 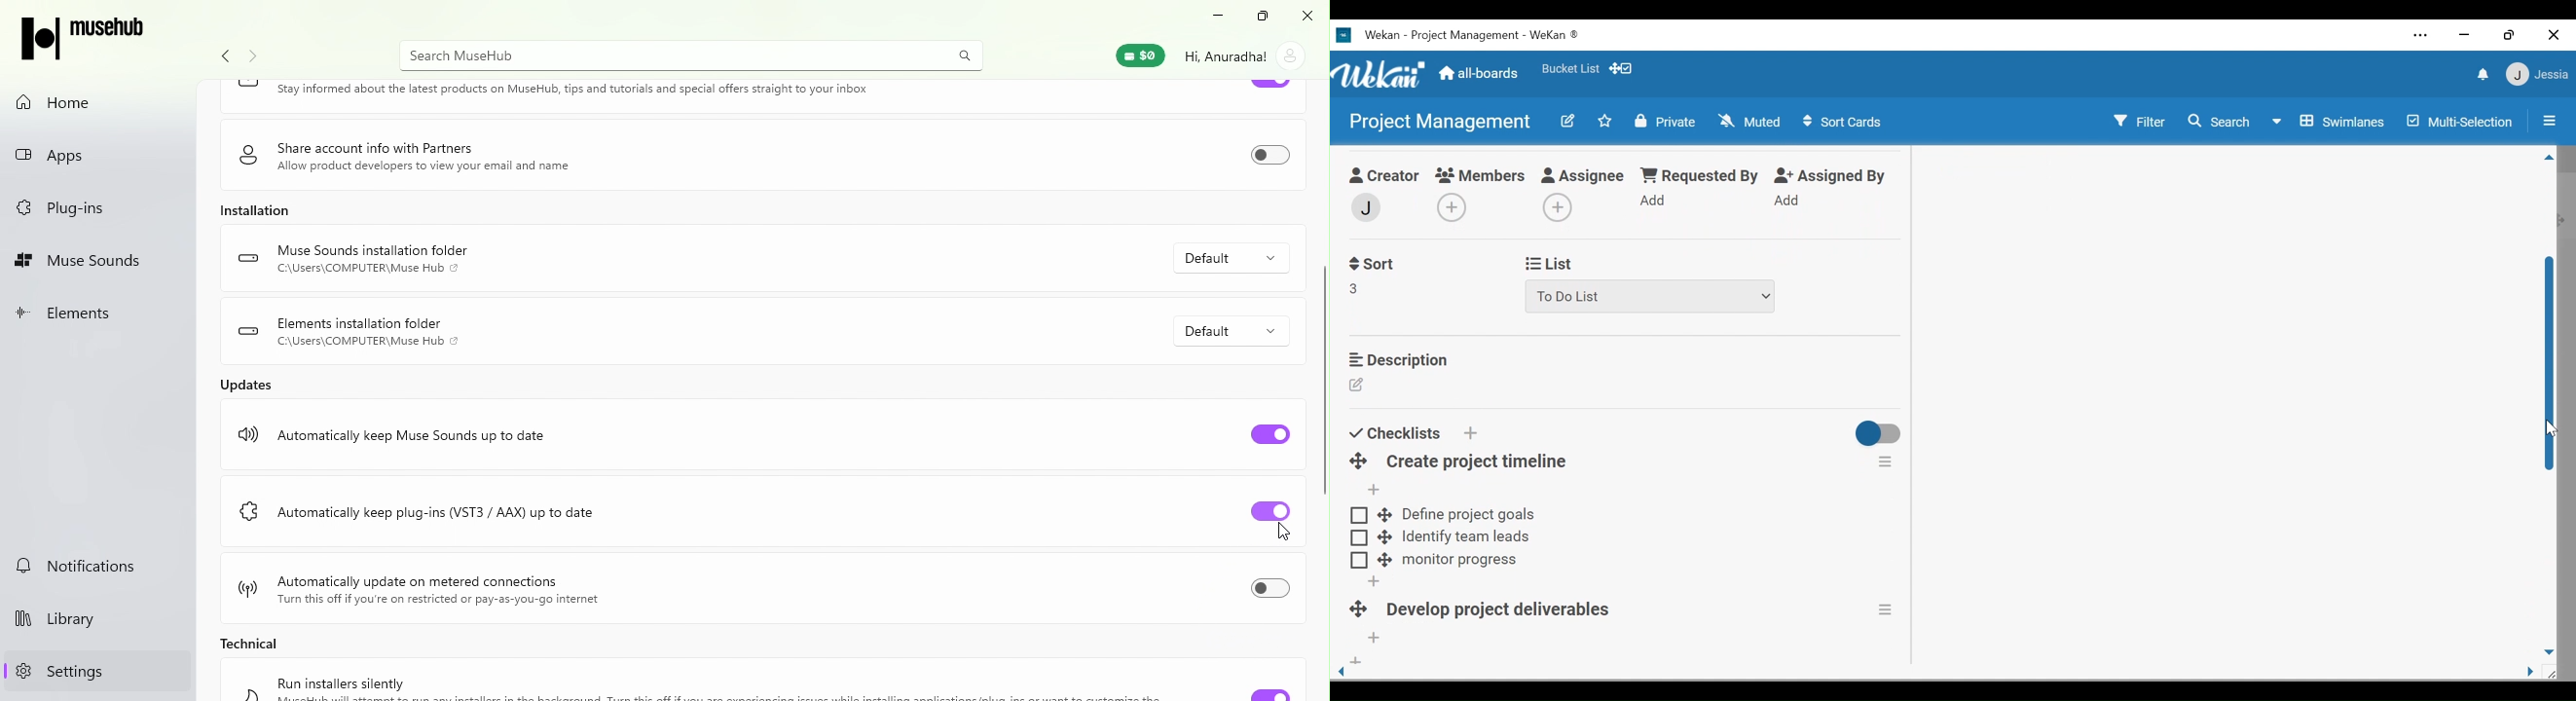 What do you see at coordinates (1371, 264) in the screenshot?
I see `Sort` at bounding box center [1371, 264].